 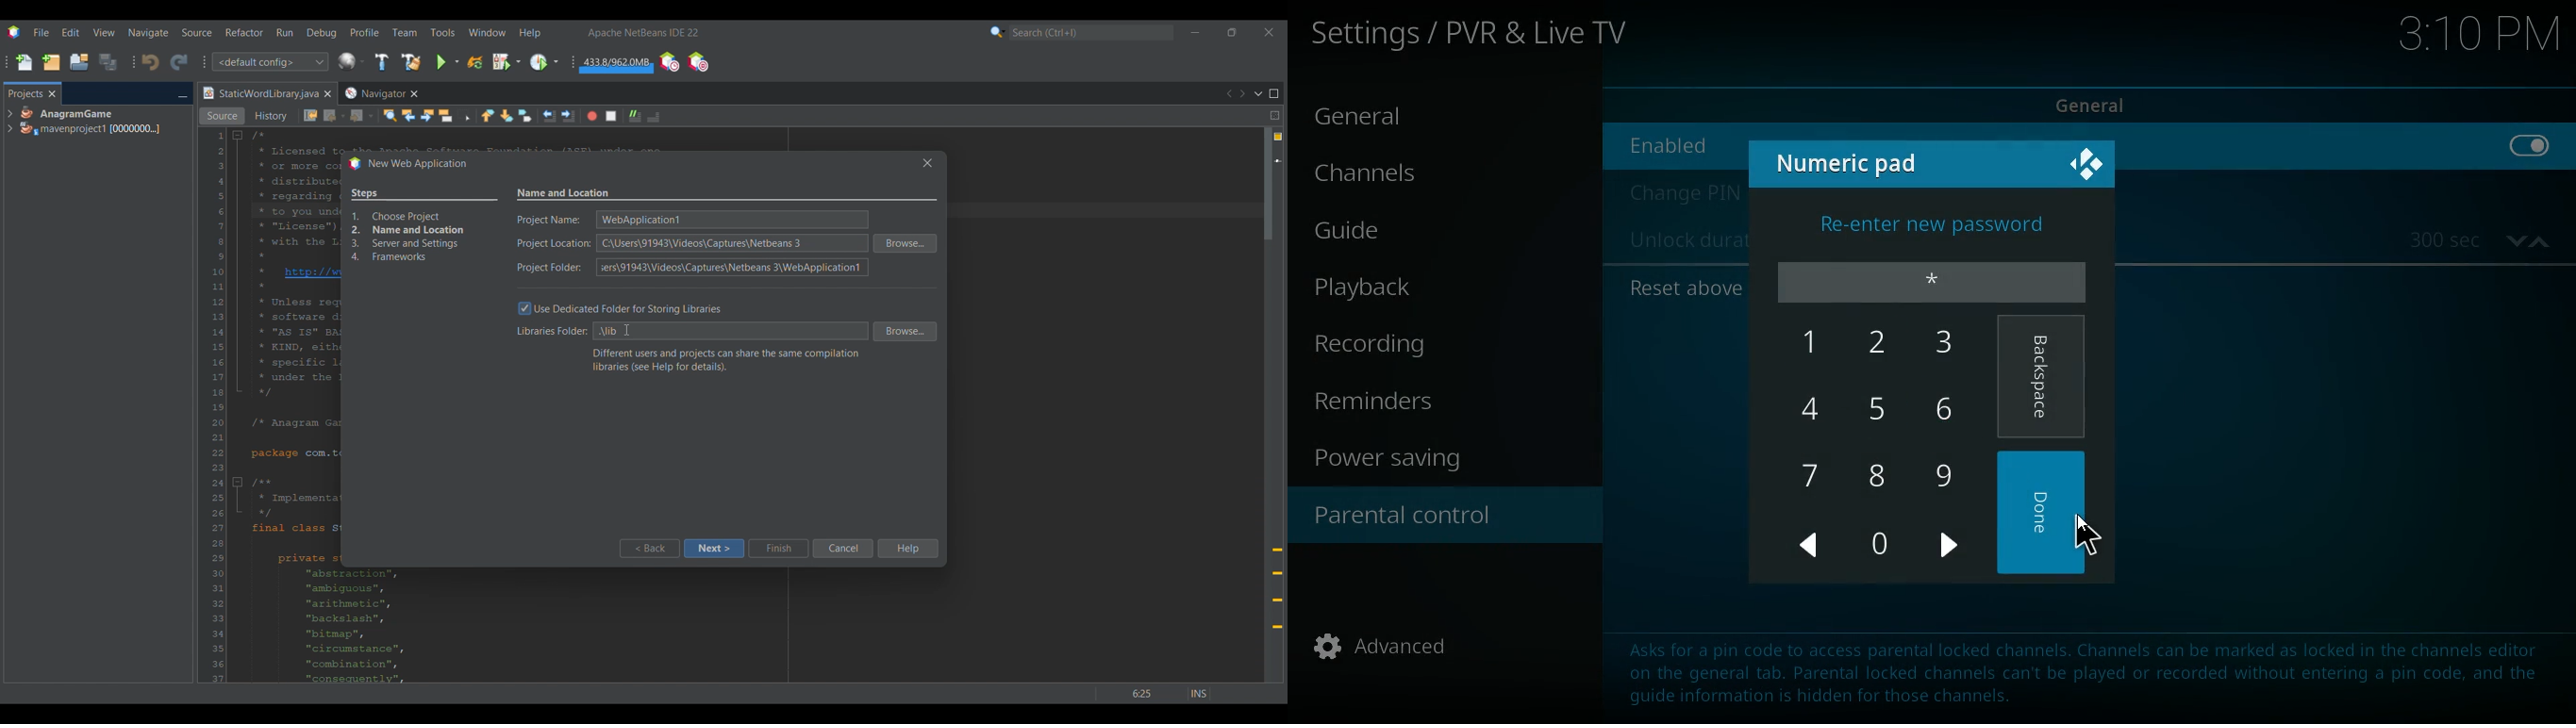 What do you see at coordinates (998, 32) in the screenshot?
I see `Search options` at bounding box center [998, 32].